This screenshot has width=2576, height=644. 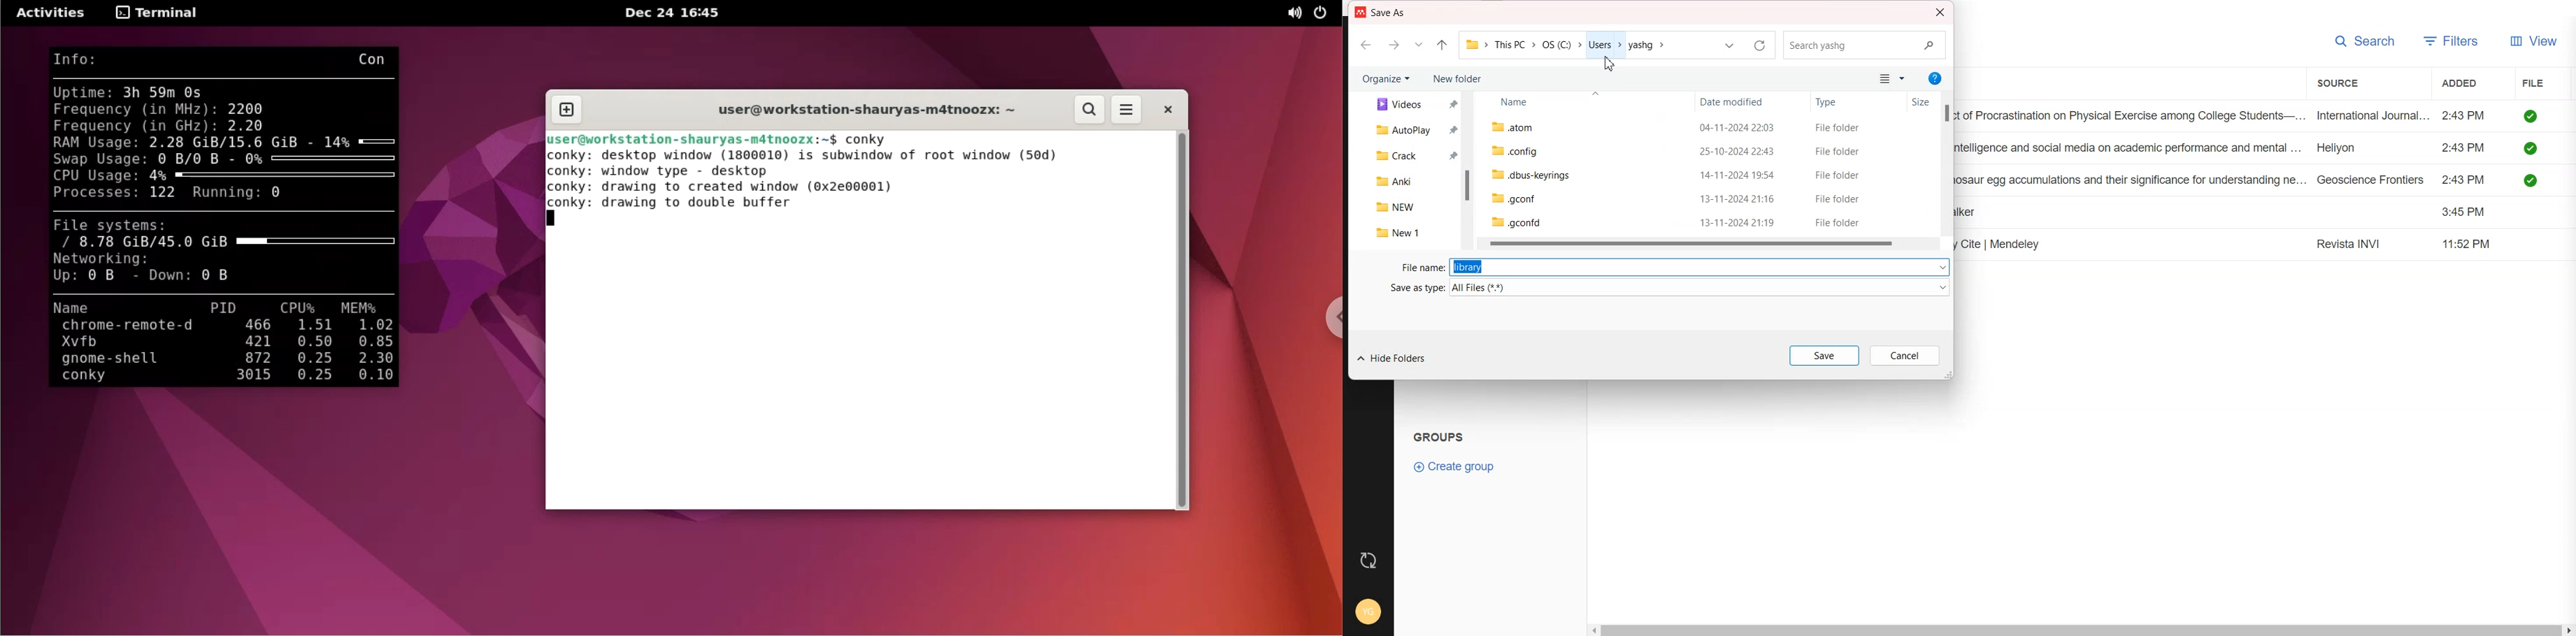 What do you see at coordinates (1741, 152) in the screenshot?
I see `25-10-2024 22:43` at bounding box center [1741, 152].